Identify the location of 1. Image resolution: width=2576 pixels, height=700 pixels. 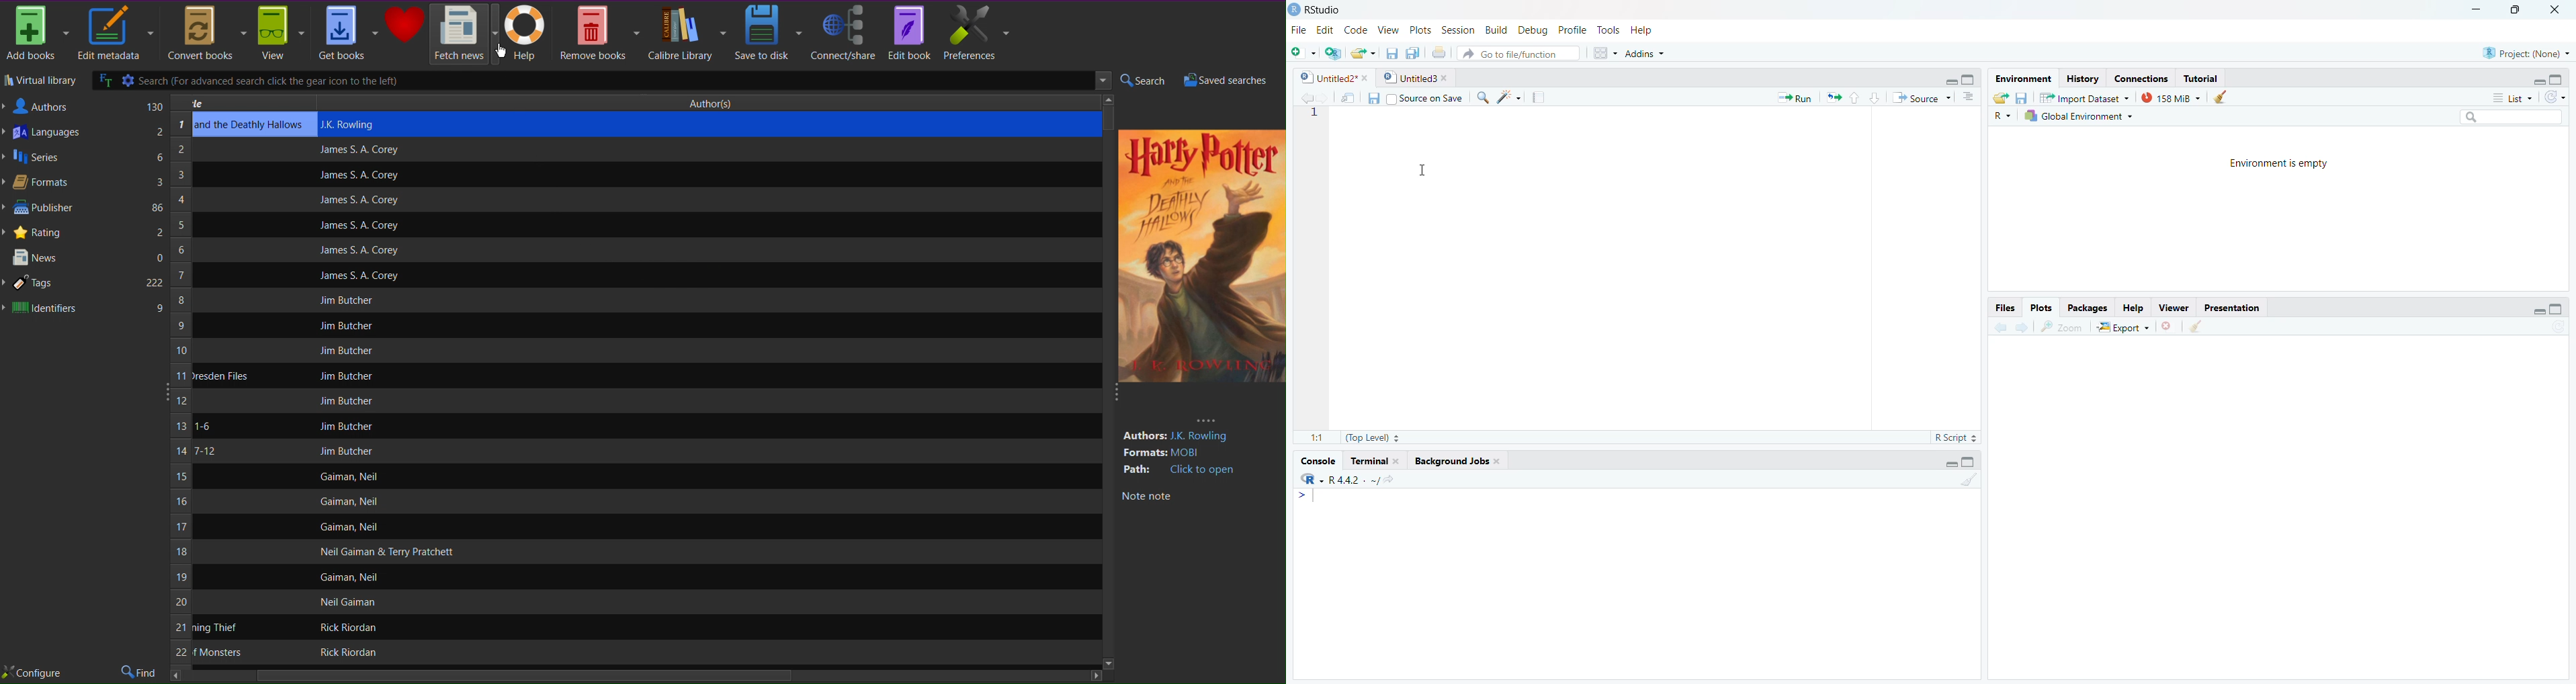
(1312, 119).